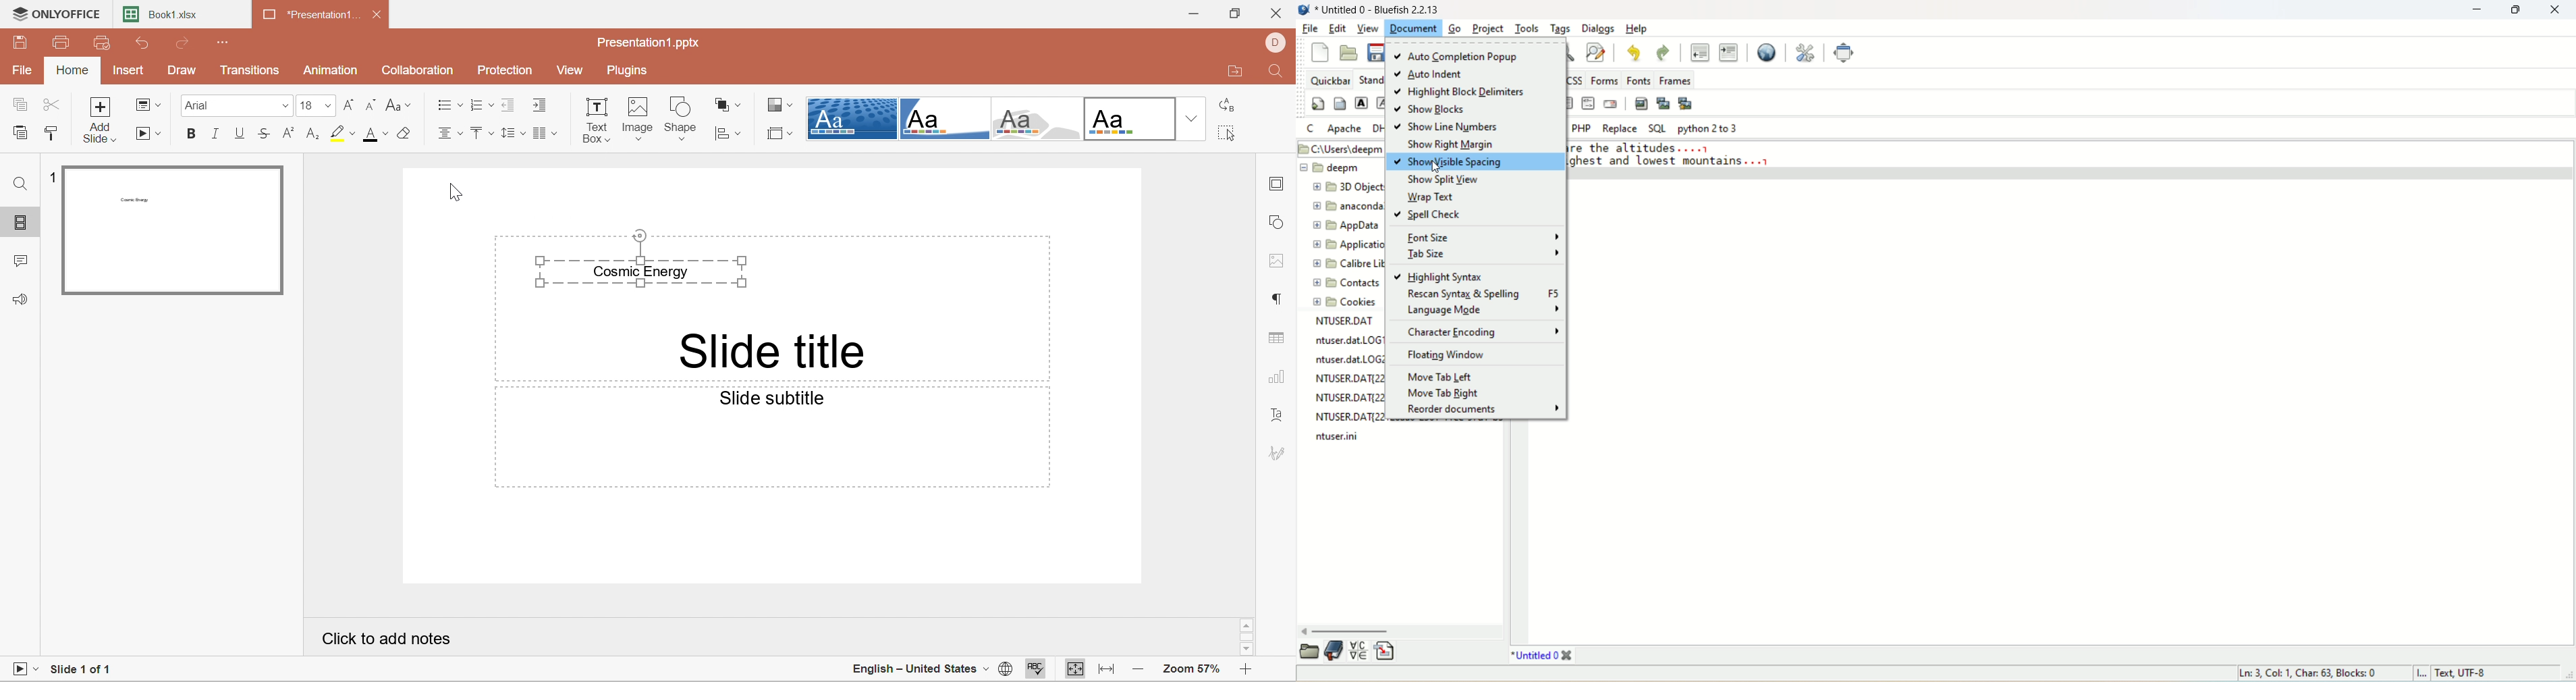 The image size is (2576, 700). Describe the element at coordinates (1336, 150) in the screenshot. I see `Filepath` at that location.